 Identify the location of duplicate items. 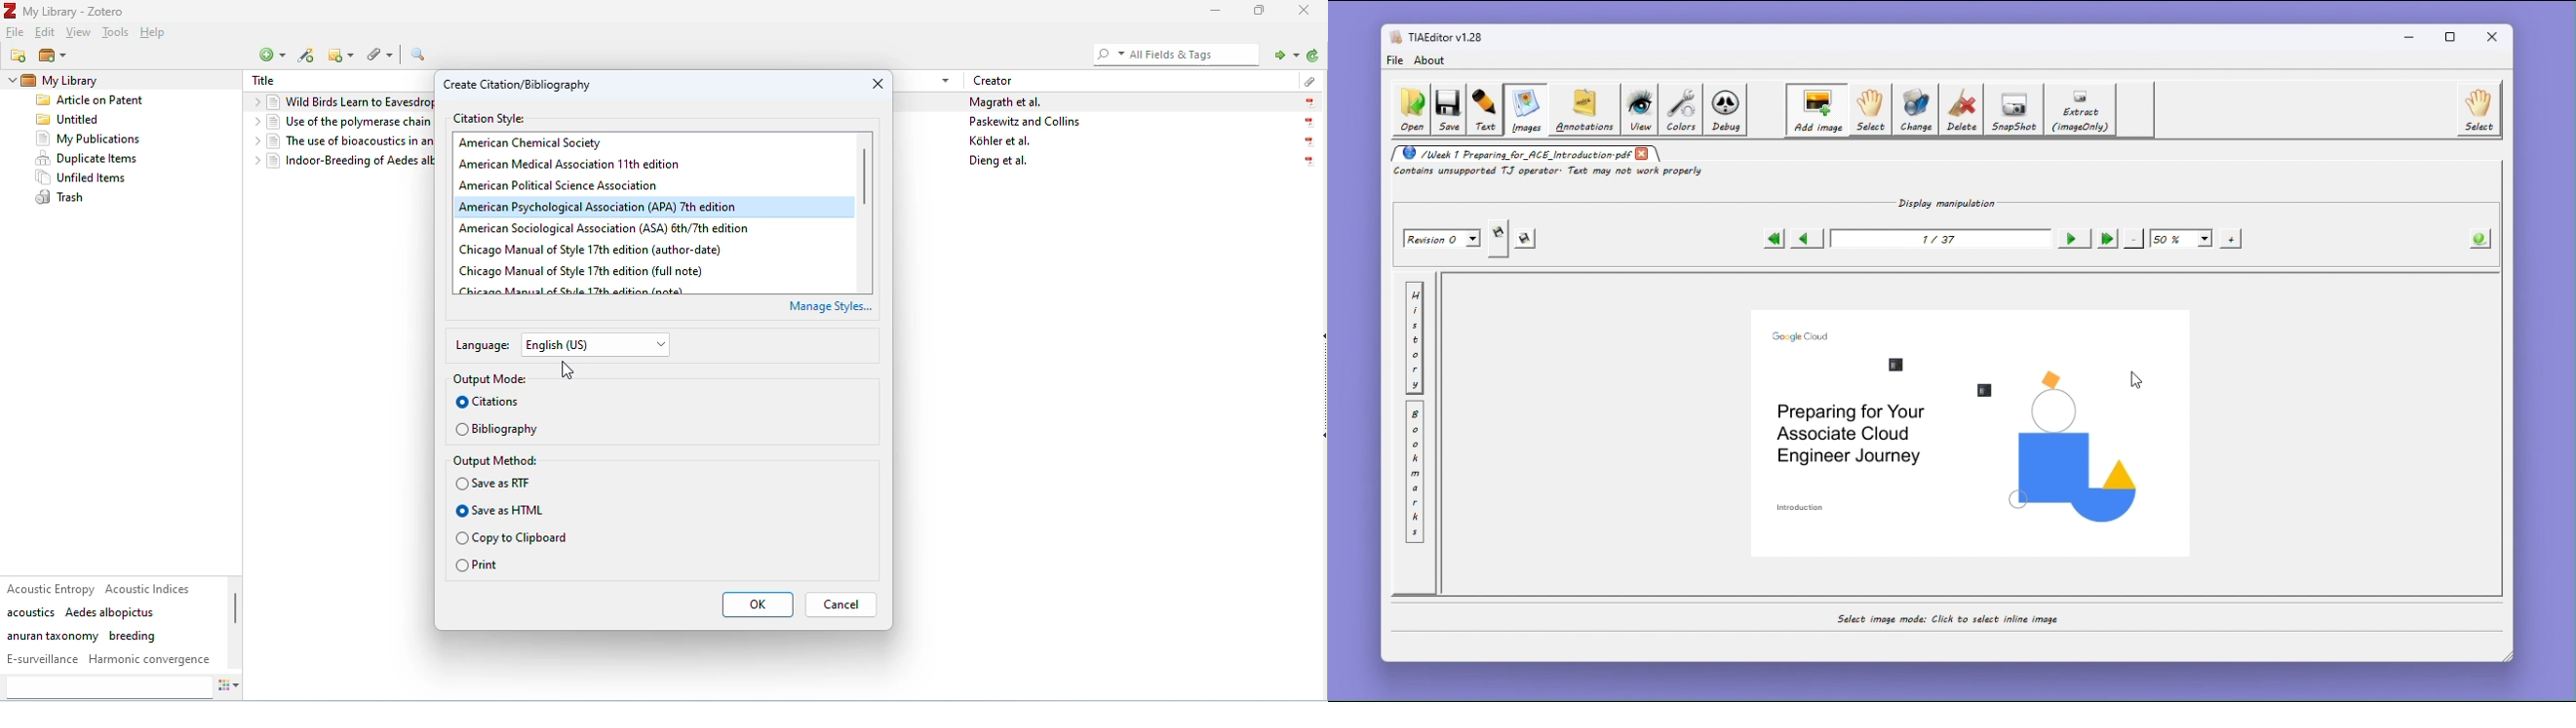
(88, 158).